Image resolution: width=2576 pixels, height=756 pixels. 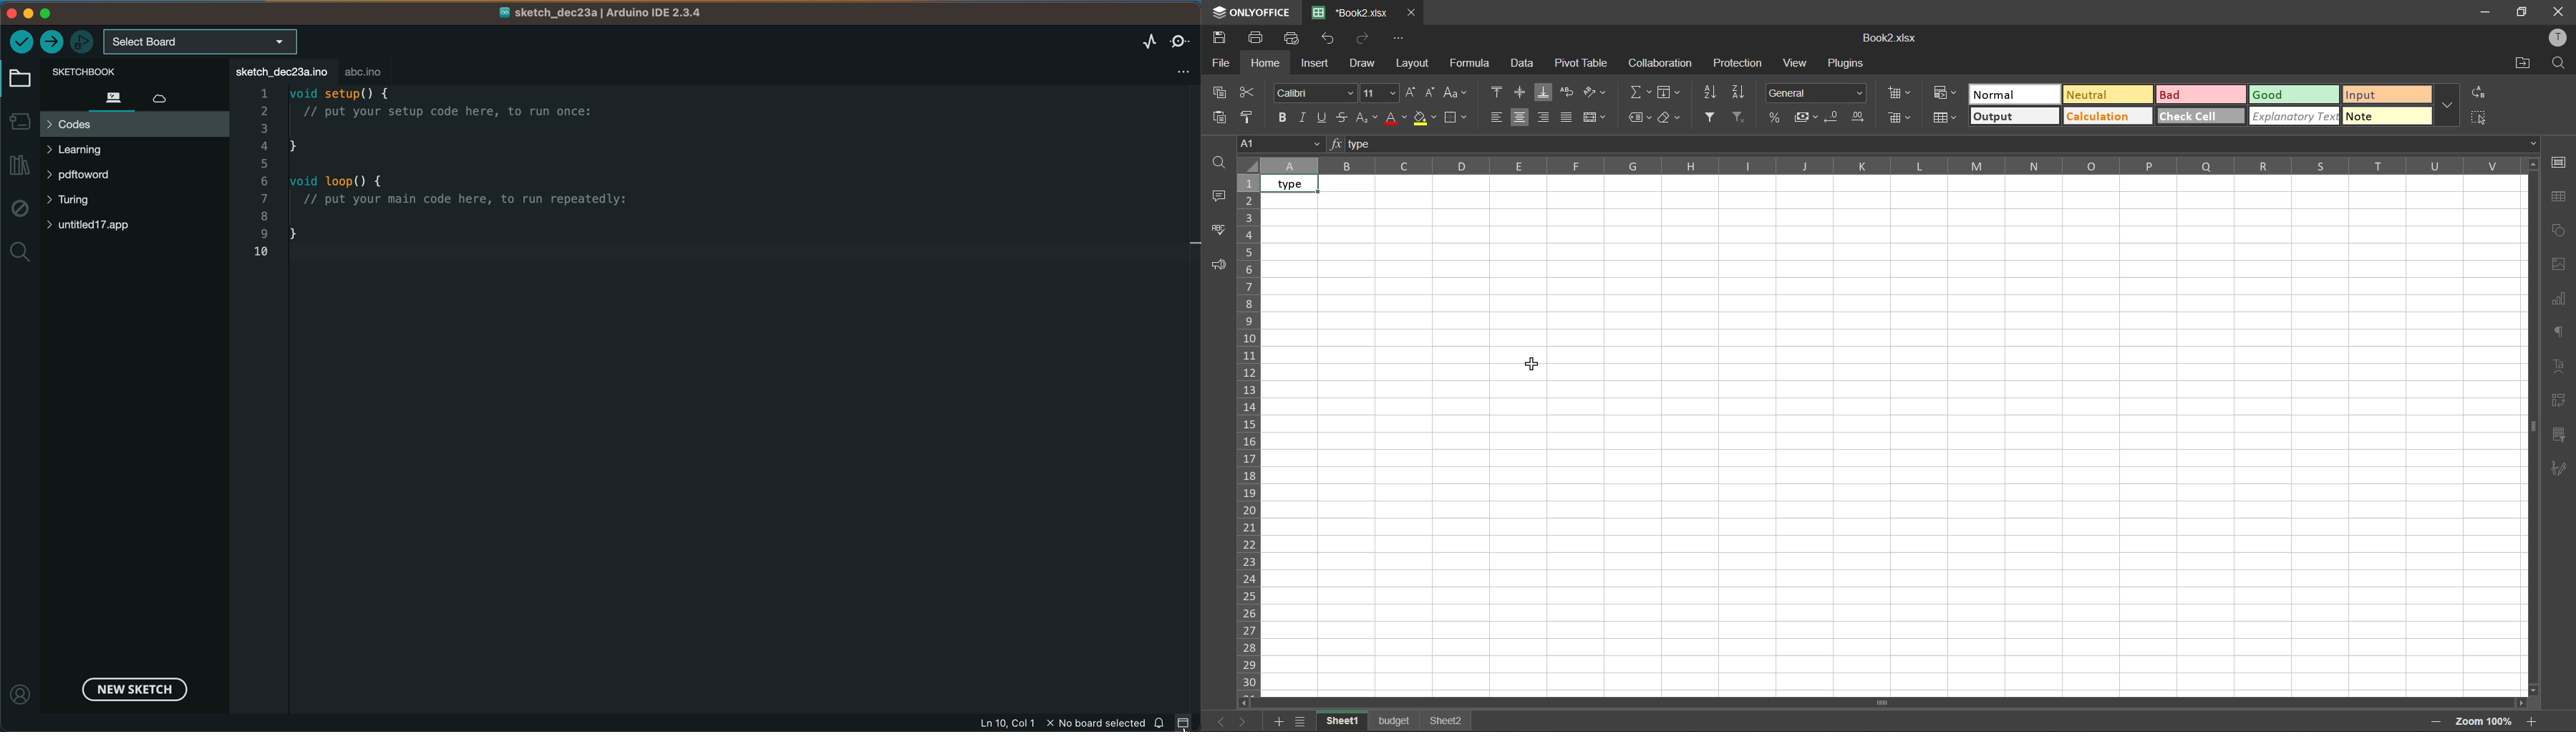 I want to click on normal, so click(x=2018, y=96).